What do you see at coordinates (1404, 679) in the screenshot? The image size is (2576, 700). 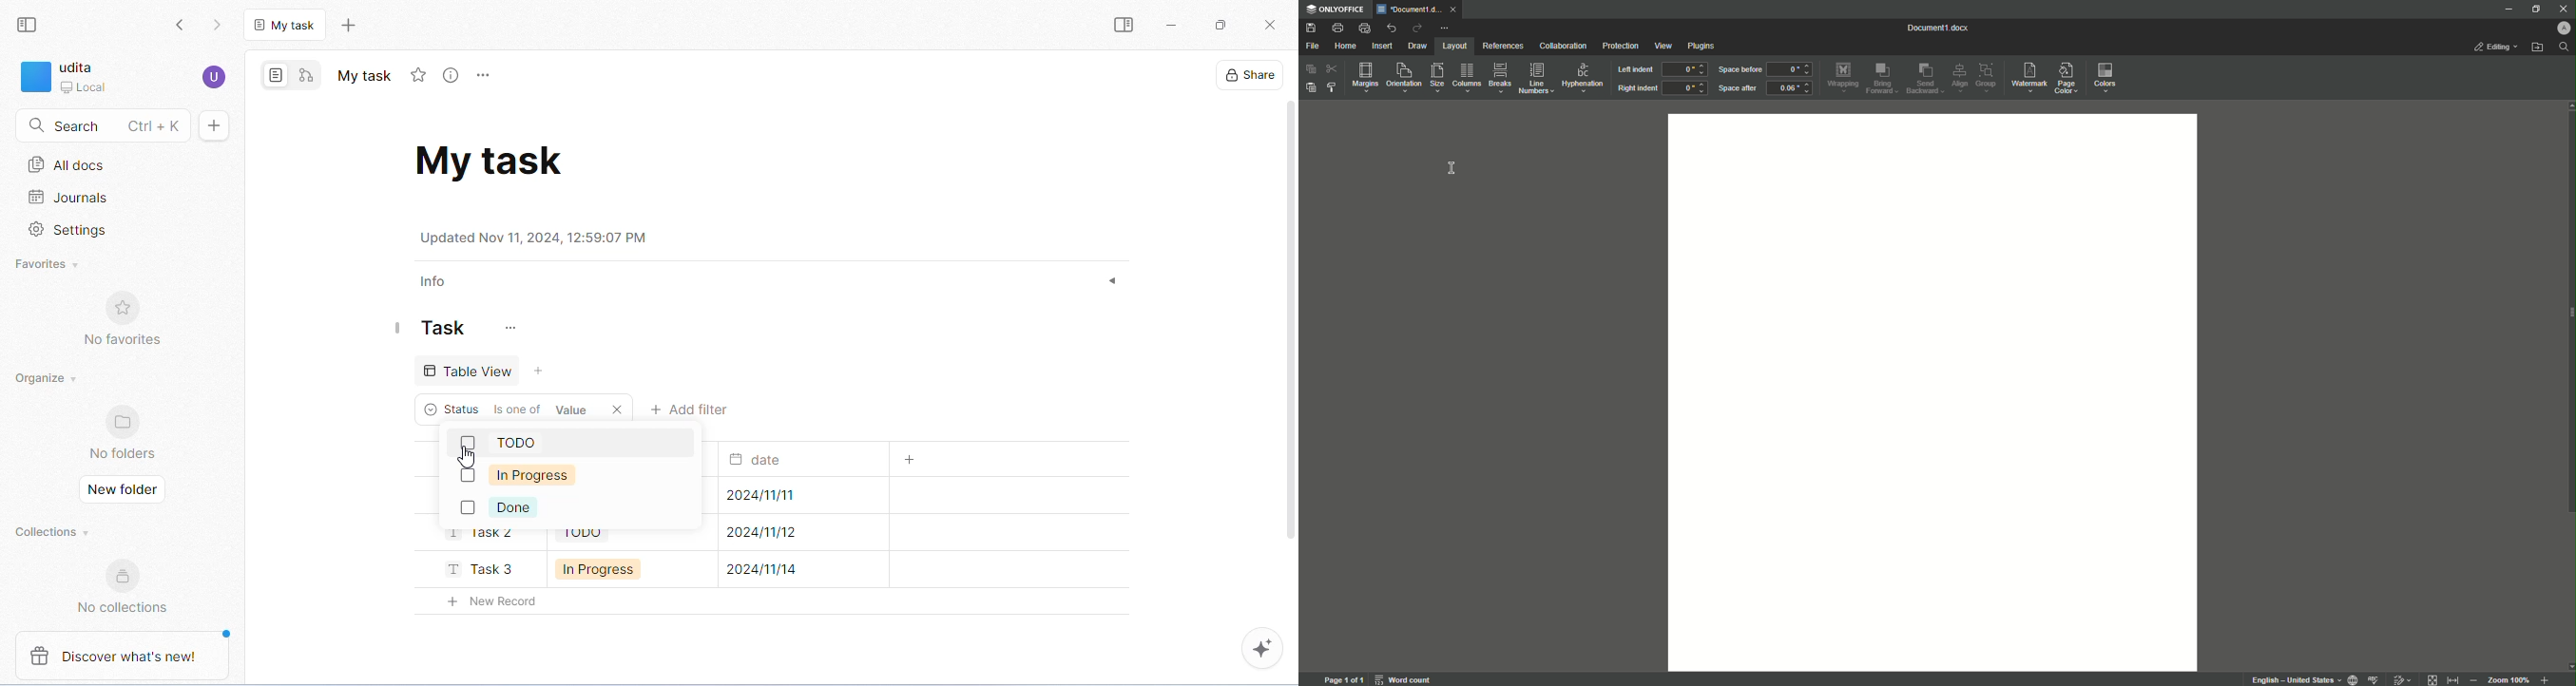 I see `Word count` at bounding box center [1404, 679].